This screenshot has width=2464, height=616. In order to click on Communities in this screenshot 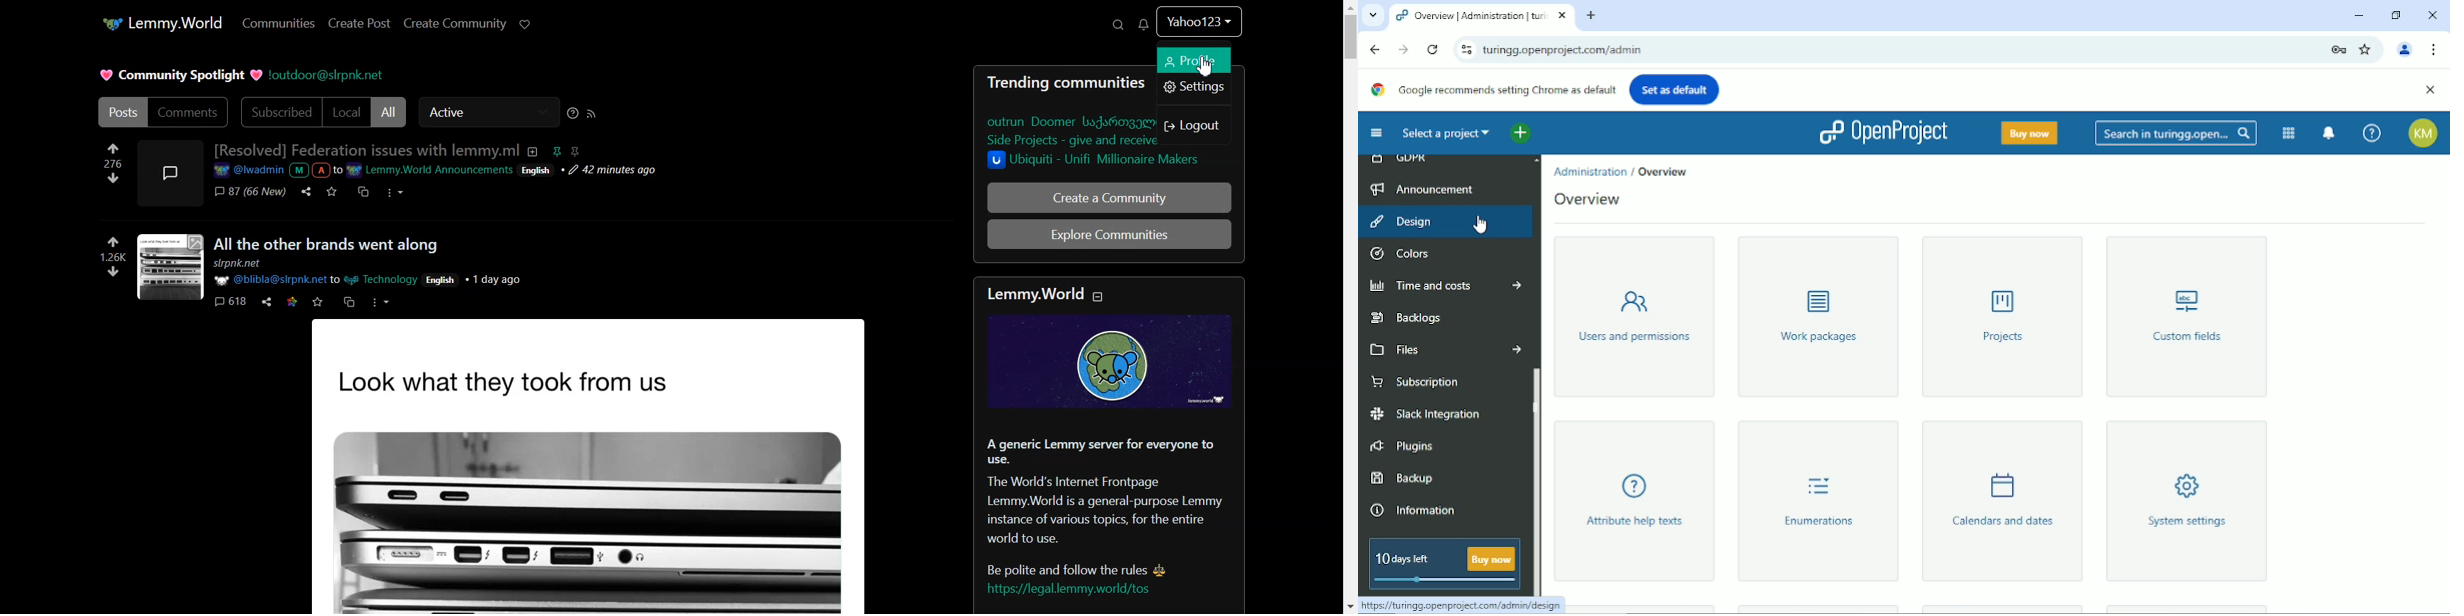, I will do `click(279, 22)`.